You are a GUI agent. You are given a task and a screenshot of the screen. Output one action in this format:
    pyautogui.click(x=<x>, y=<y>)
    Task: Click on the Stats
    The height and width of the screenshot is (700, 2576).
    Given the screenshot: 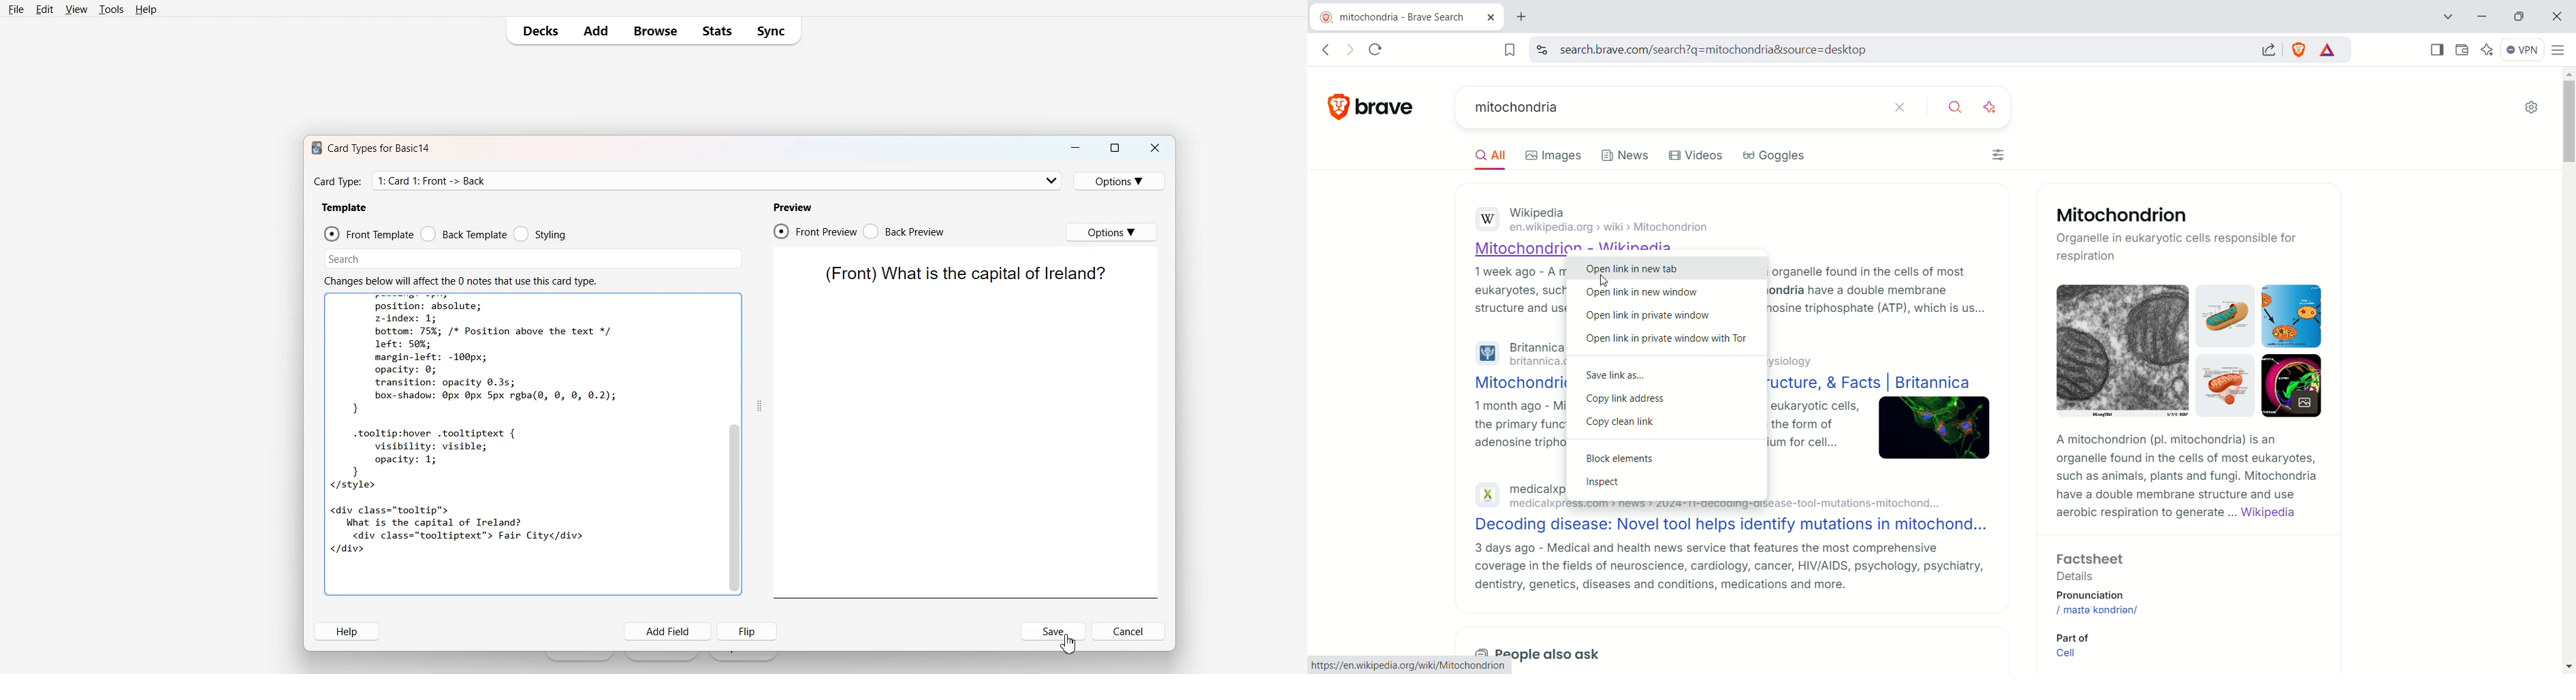 What is the action you would take?
    pyautogui.click(x=716, y=31)
    